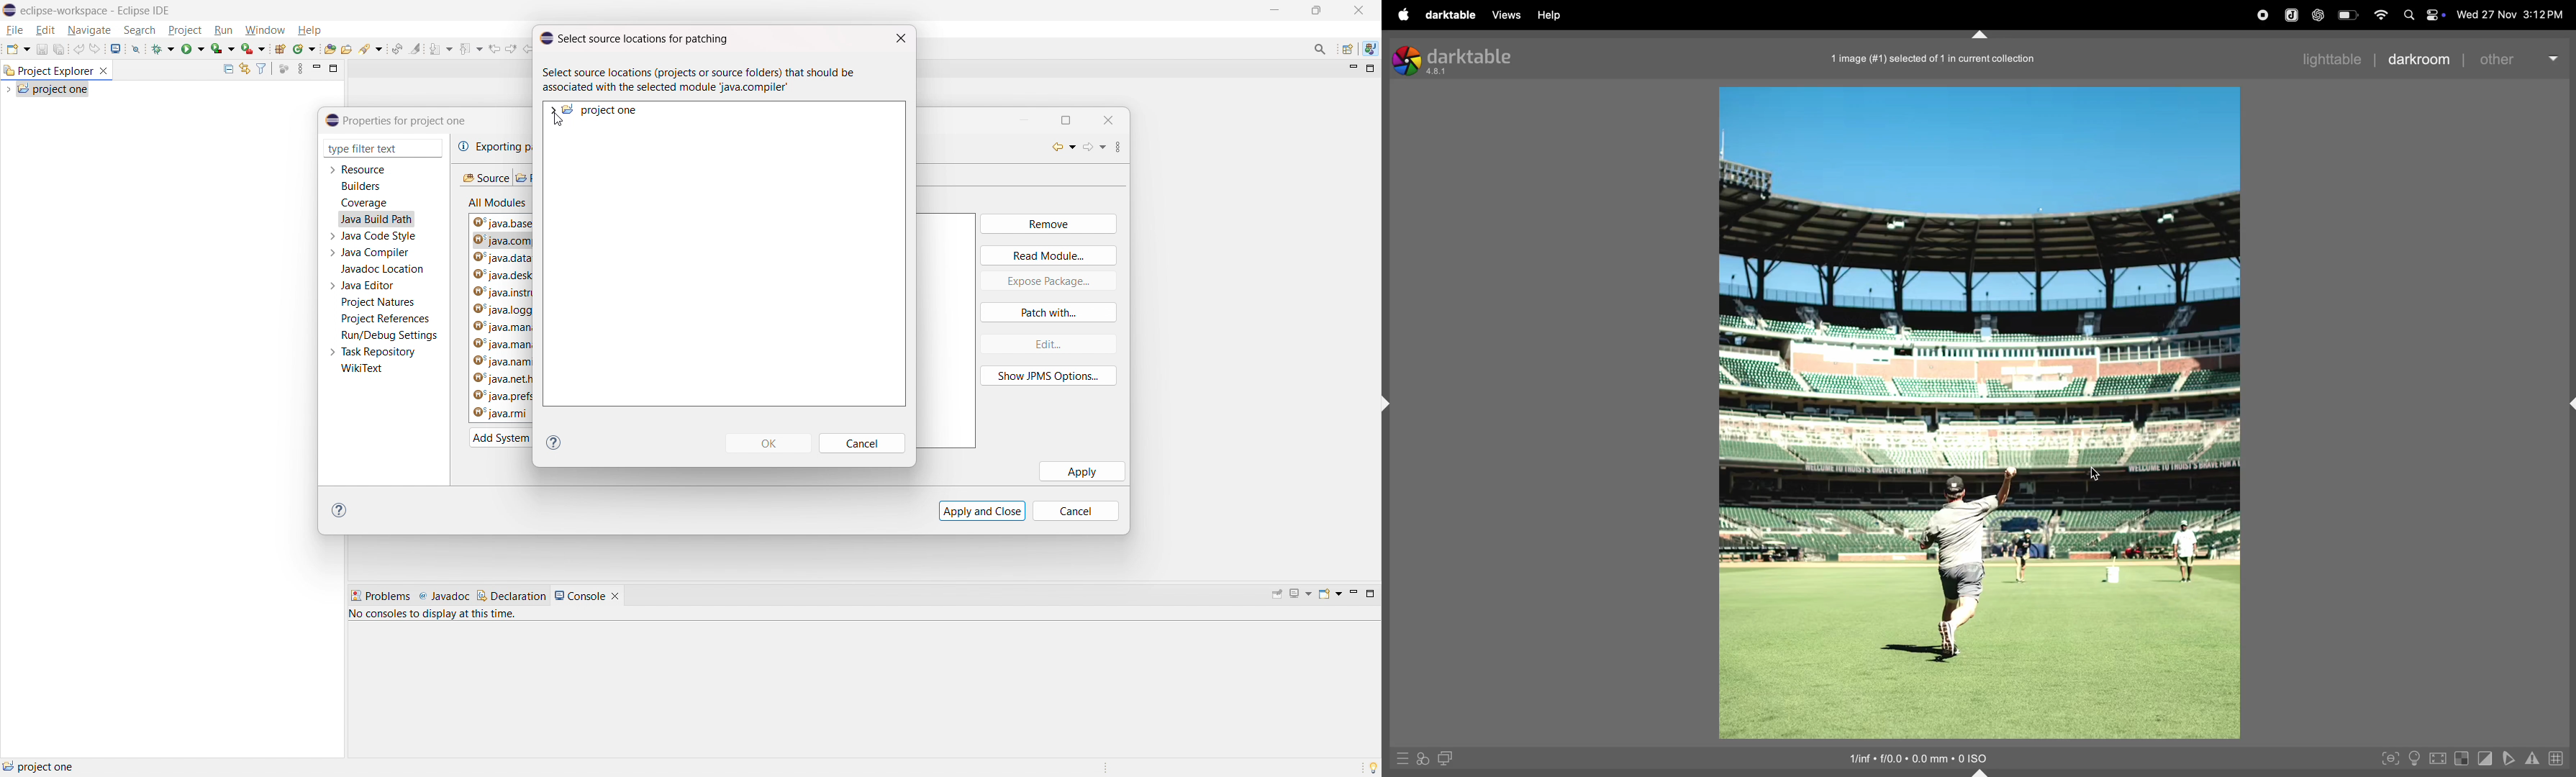 The width and height of the screenshot is (2576, 784). I want to click on expand java code style, so click(332, 235).